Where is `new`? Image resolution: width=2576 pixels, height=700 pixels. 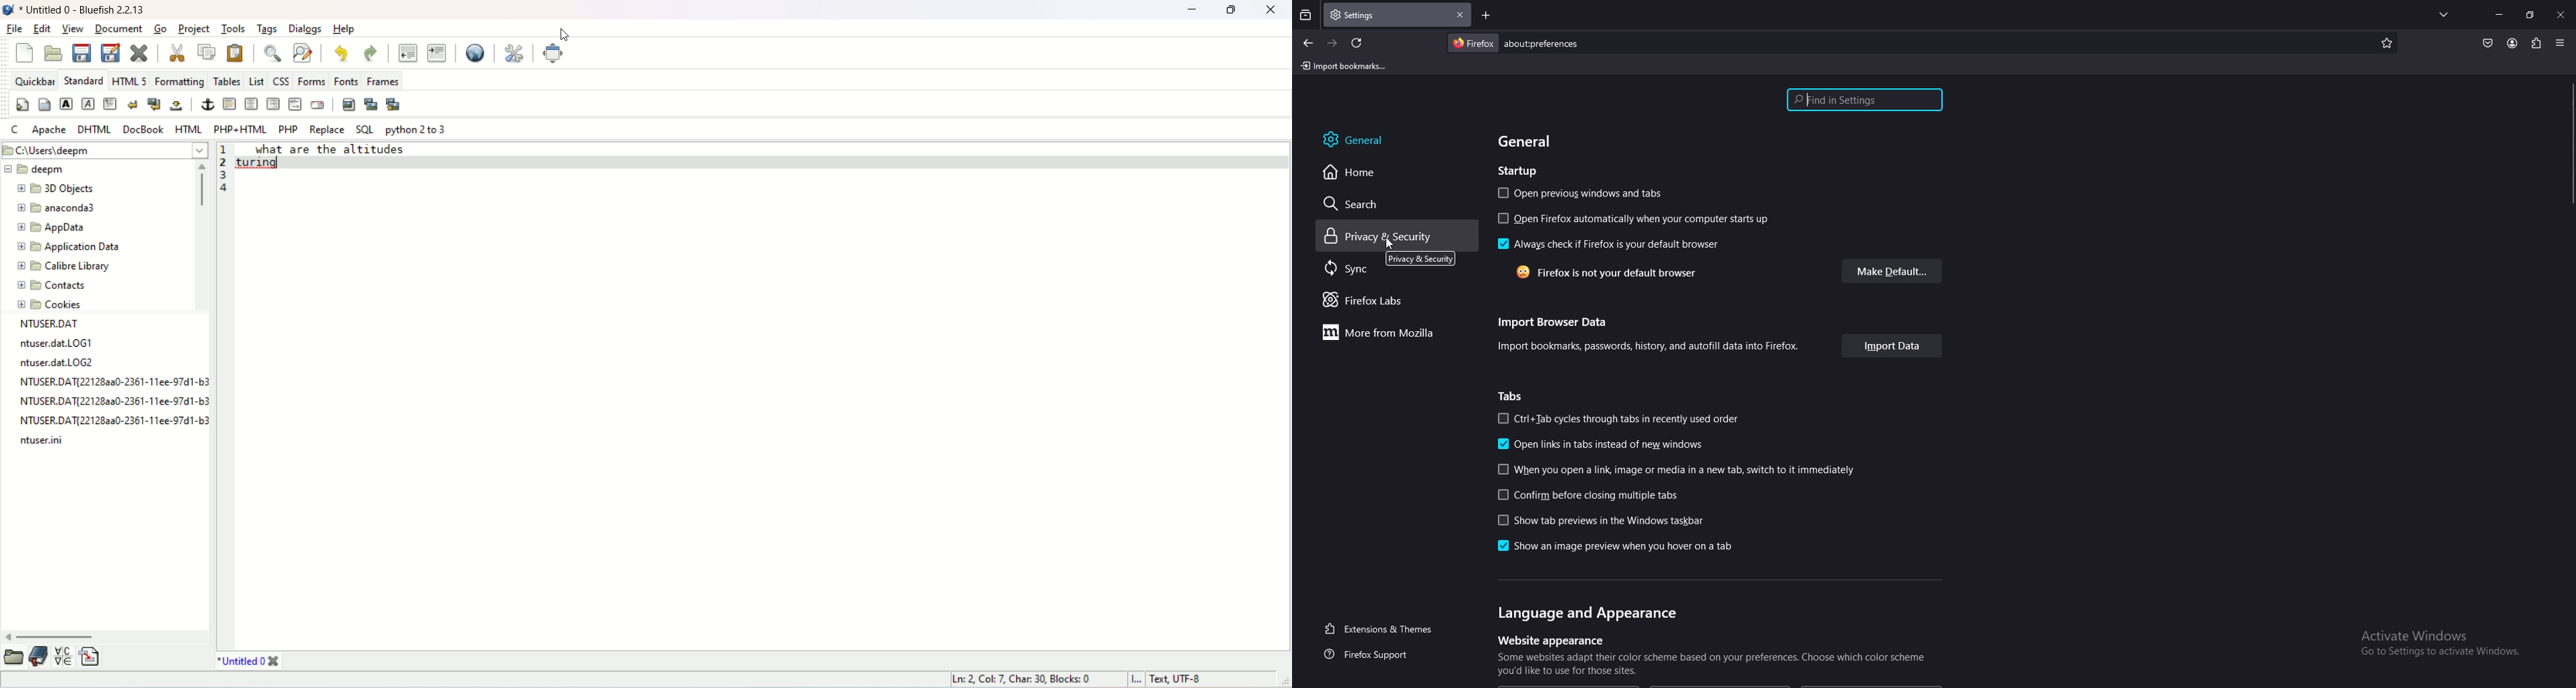 new is located at coordinates (22, 54).